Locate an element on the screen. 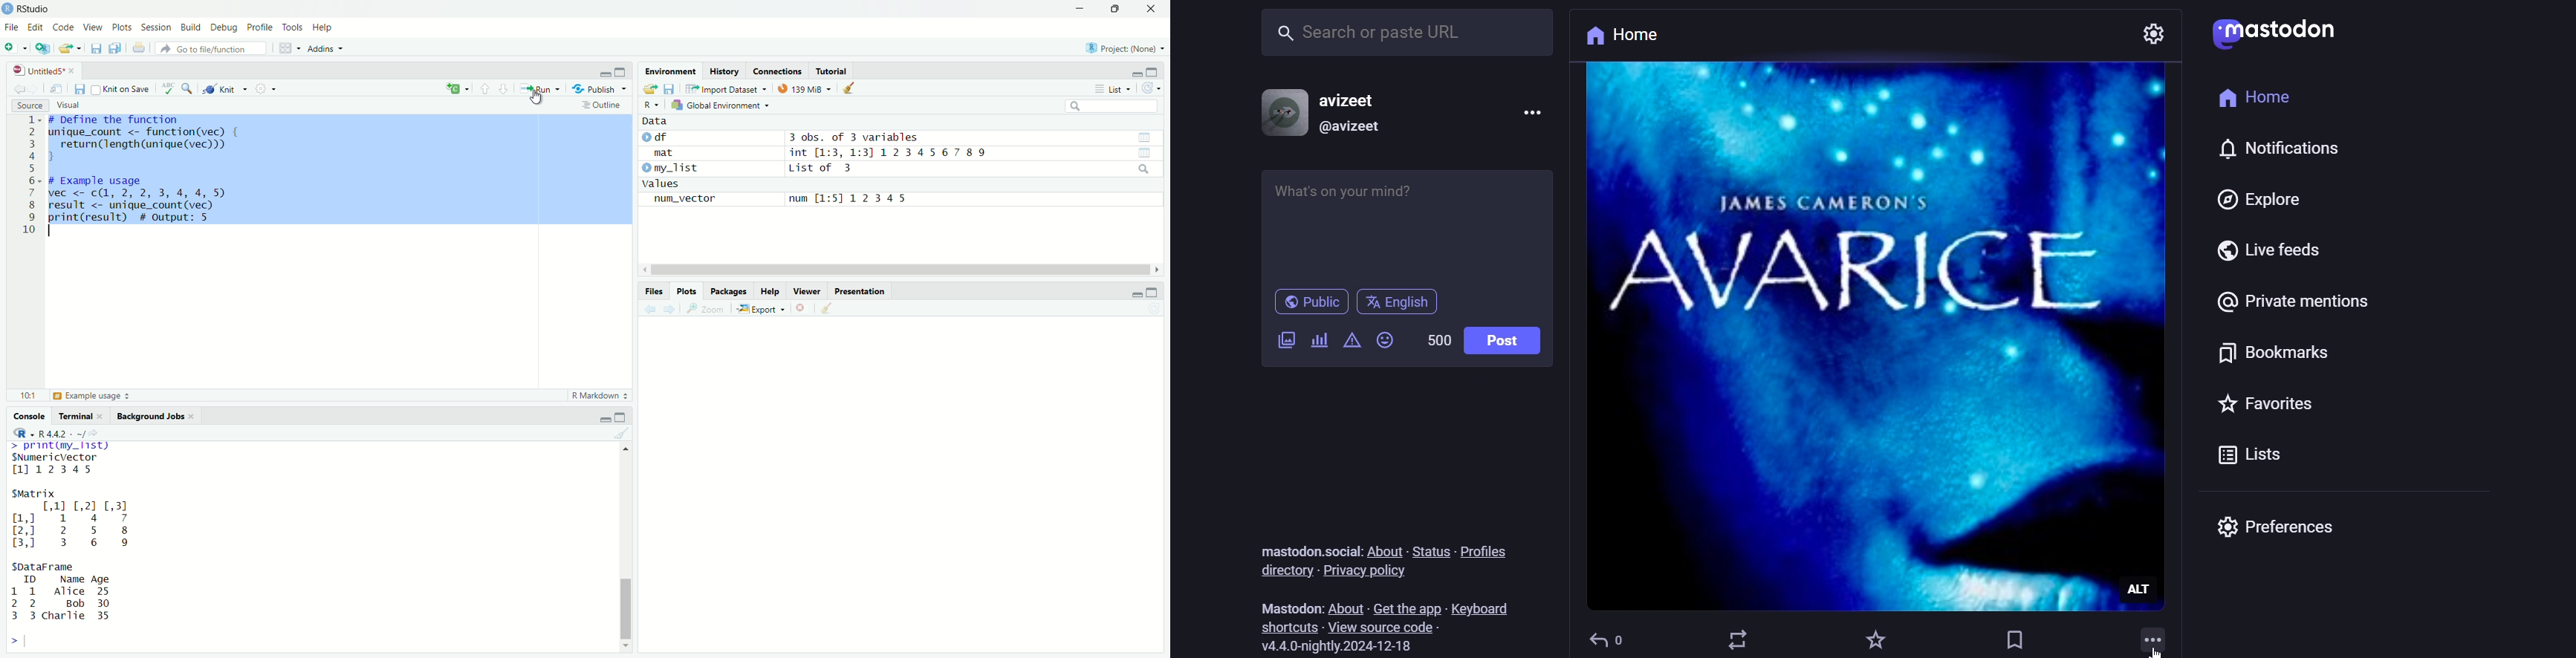  Zoom is located at coordinates (709, 309).